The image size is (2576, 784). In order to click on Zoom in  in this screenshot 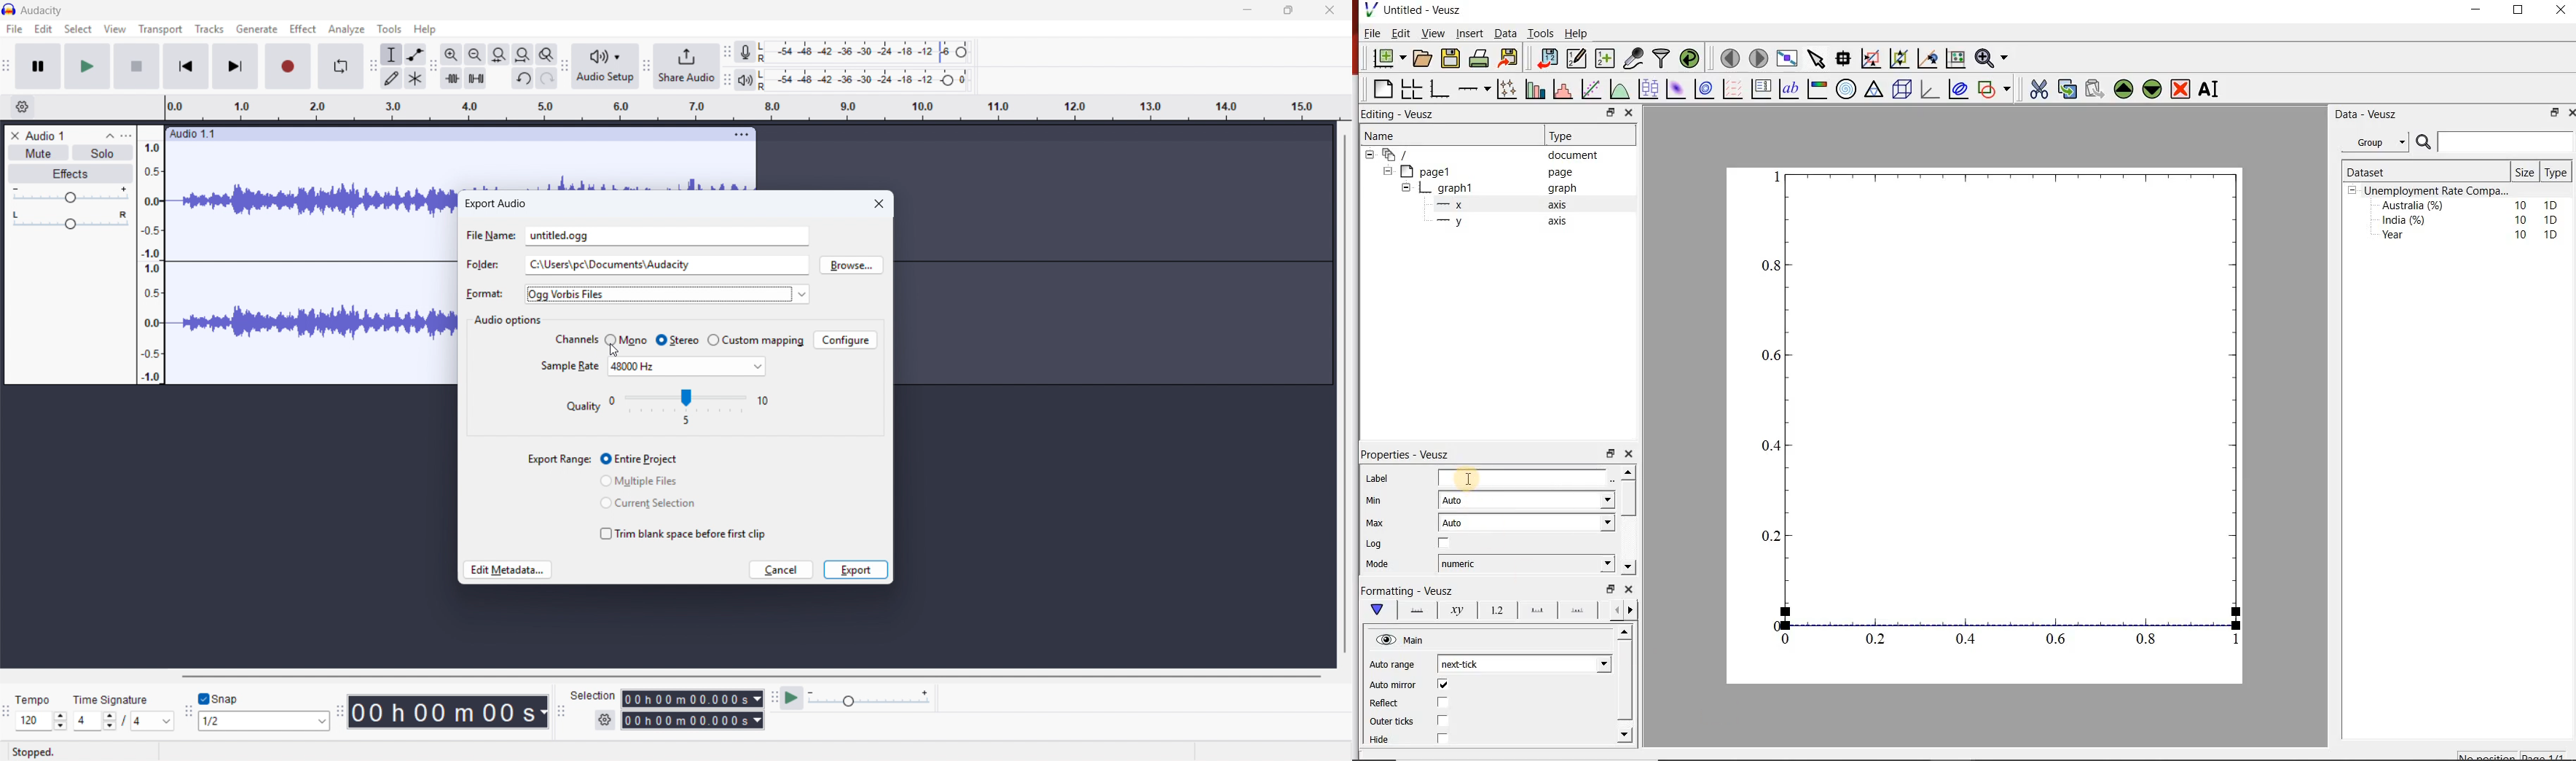, I will do `click(451, 54)`.